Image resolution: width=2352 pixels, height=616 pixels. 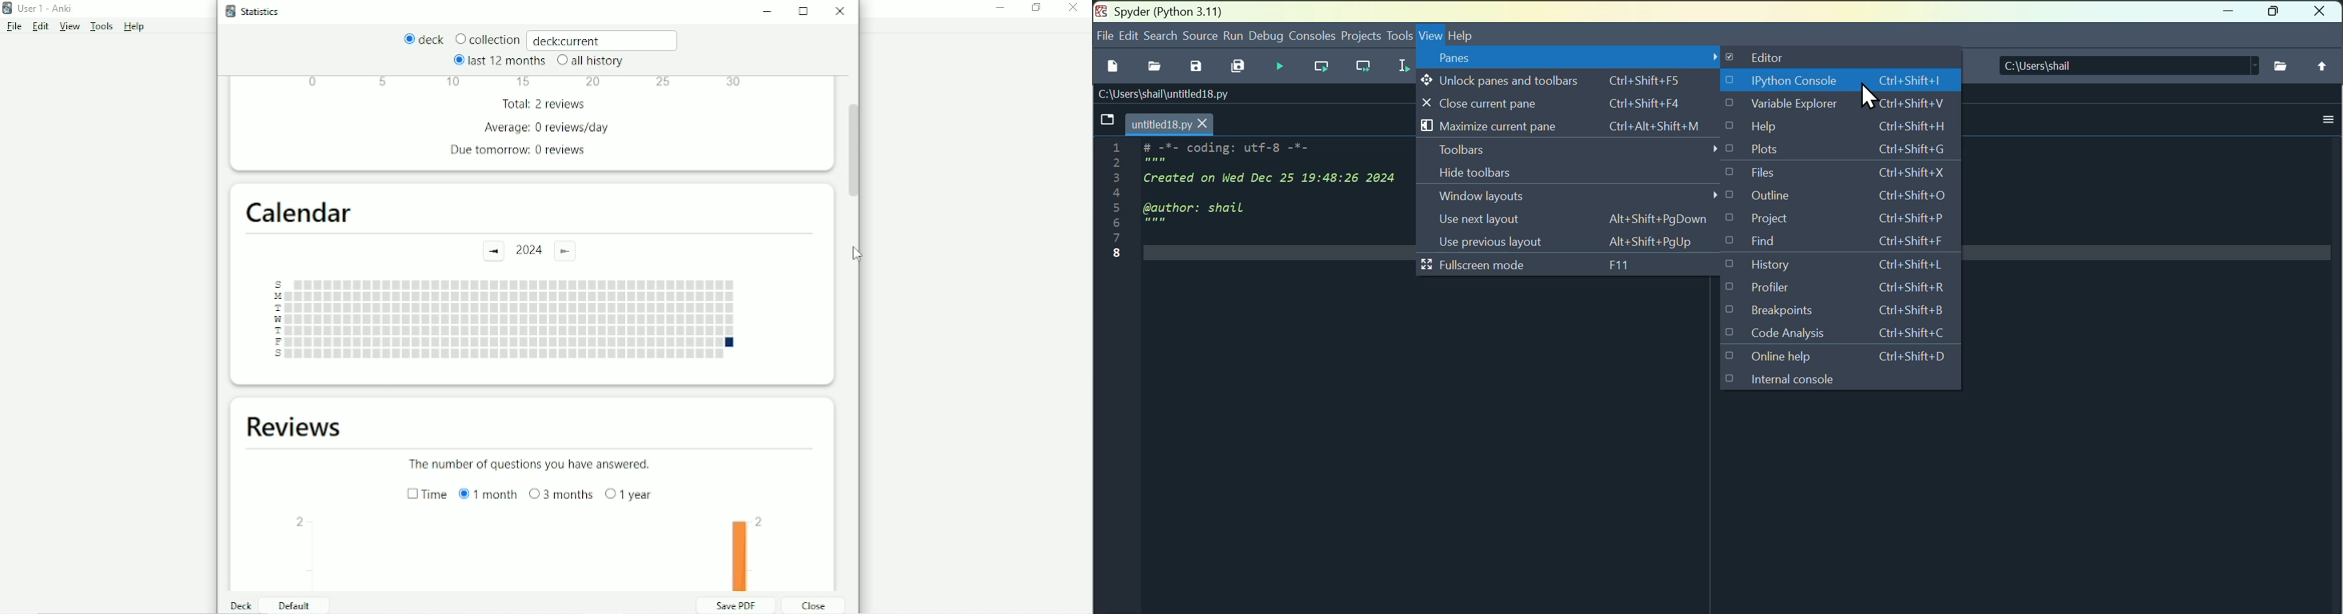 What do you see at coordinates (1158, 10) in the screenshot?
I see `Spyder (Python 3.11)` at bounding box center [1158, 10].